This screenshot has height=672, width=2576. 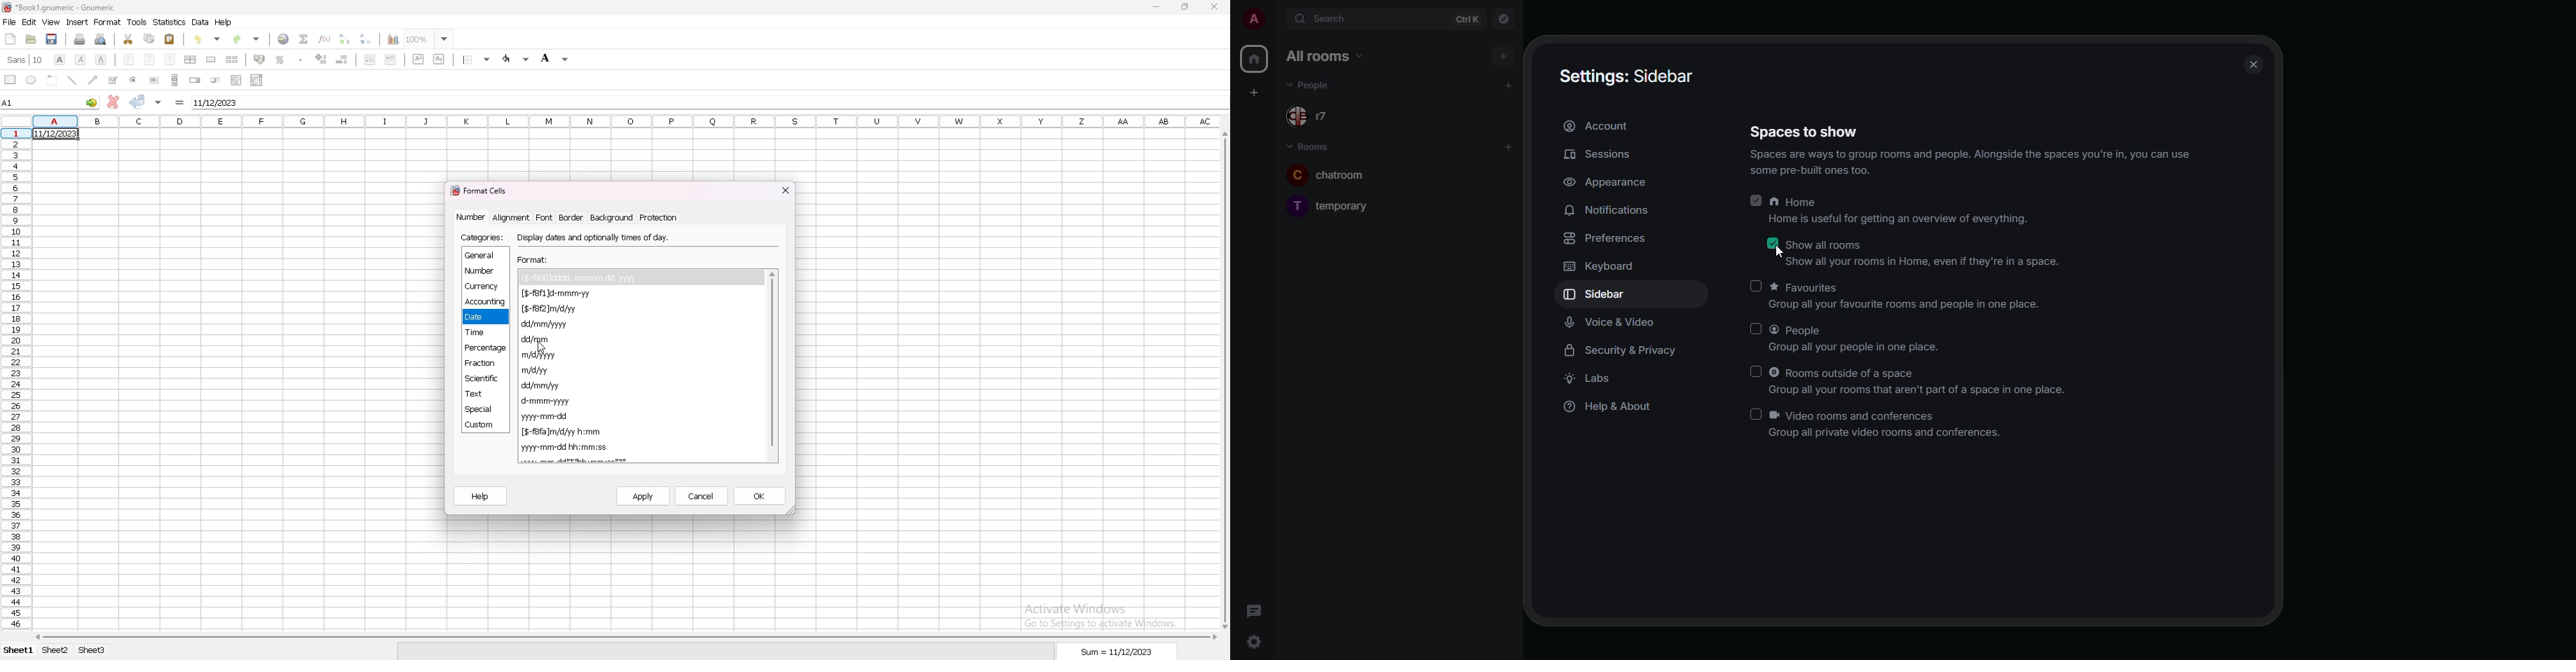 What do you see at coordinates (1330, 205) in the screenshot?
I see `temporary` at bounding box center [1330, 205].